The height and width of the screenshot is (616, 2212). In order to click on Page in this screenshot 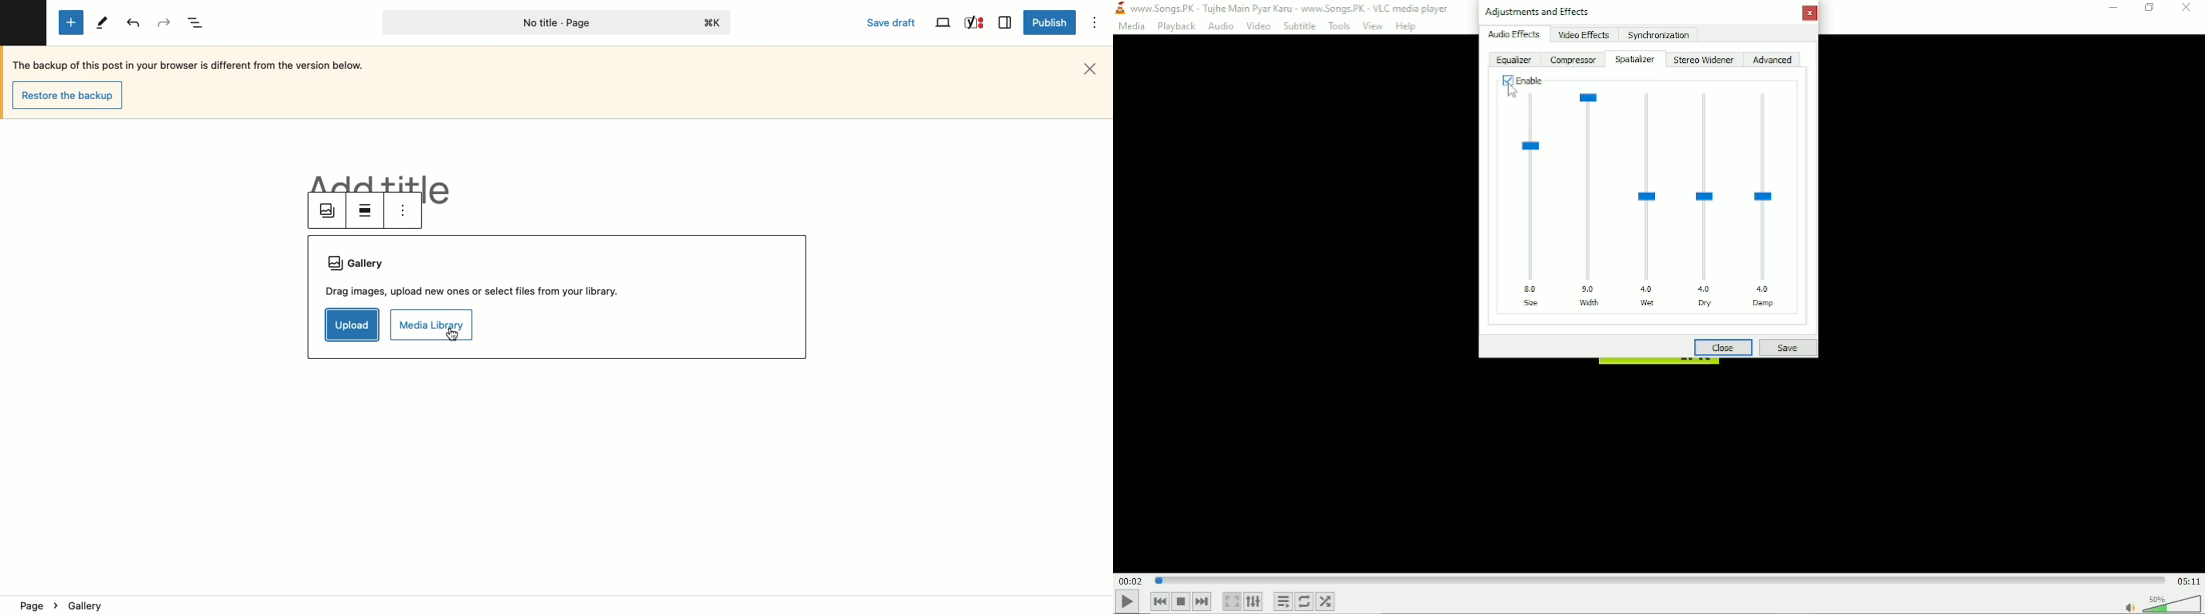, I will do `click(552, 23)`.